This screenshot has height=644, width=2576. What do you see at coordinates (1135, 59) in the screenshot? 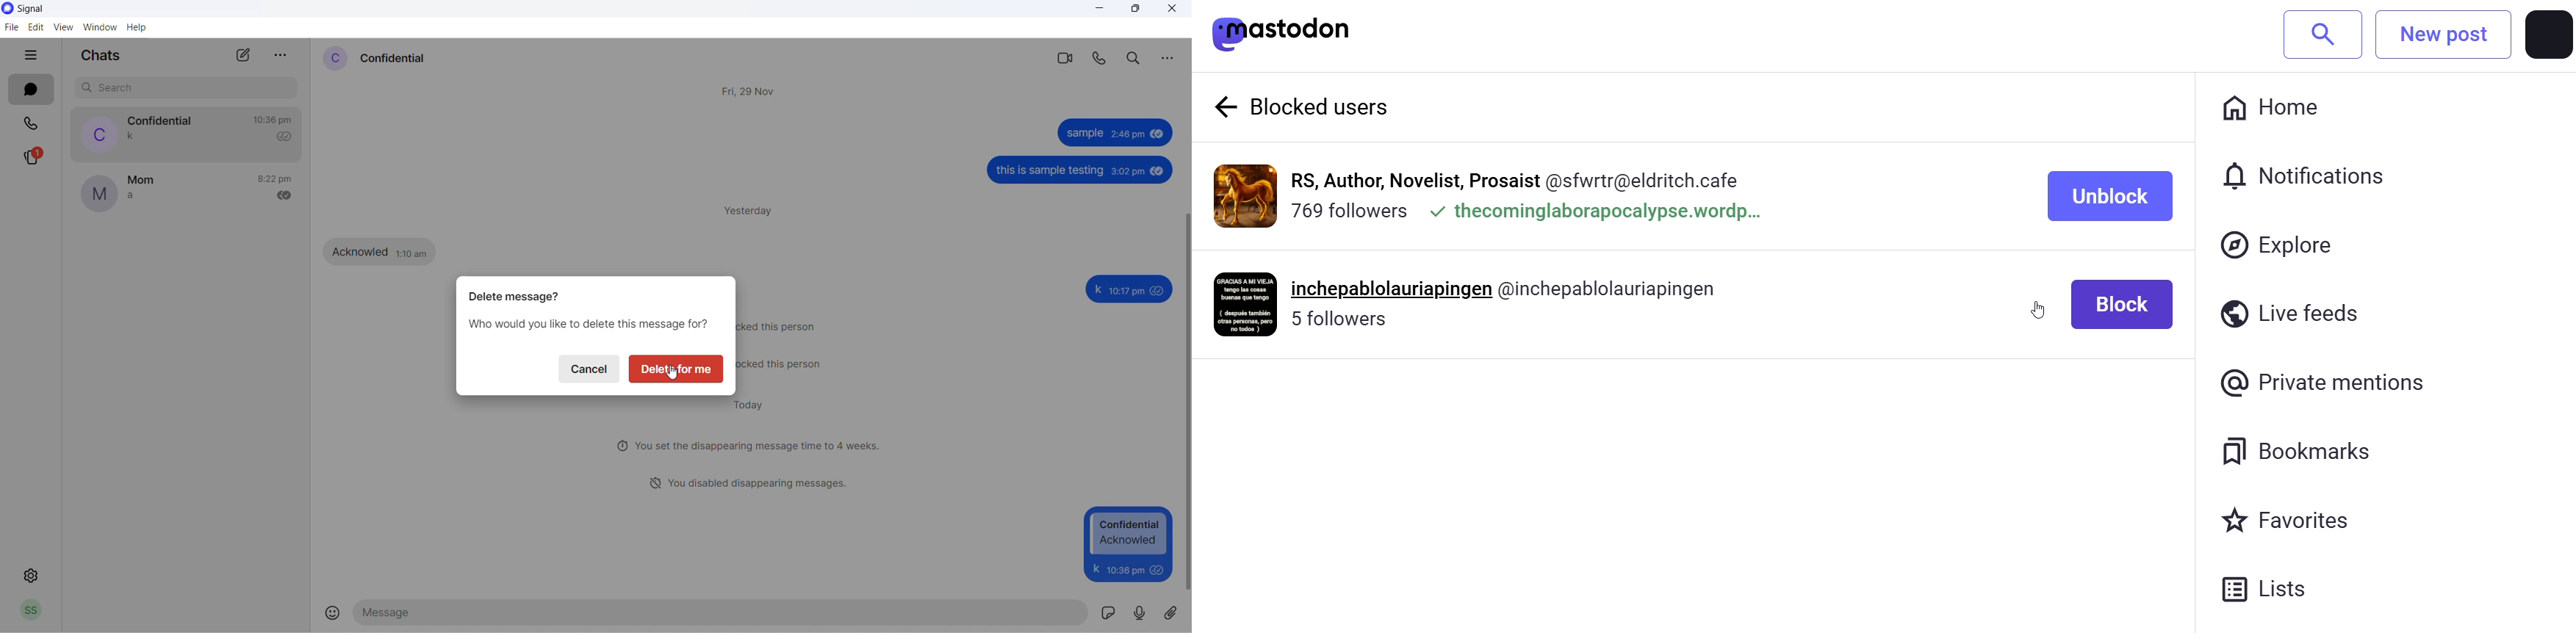
I see `search in chat` at bounding box center [1135, 59].